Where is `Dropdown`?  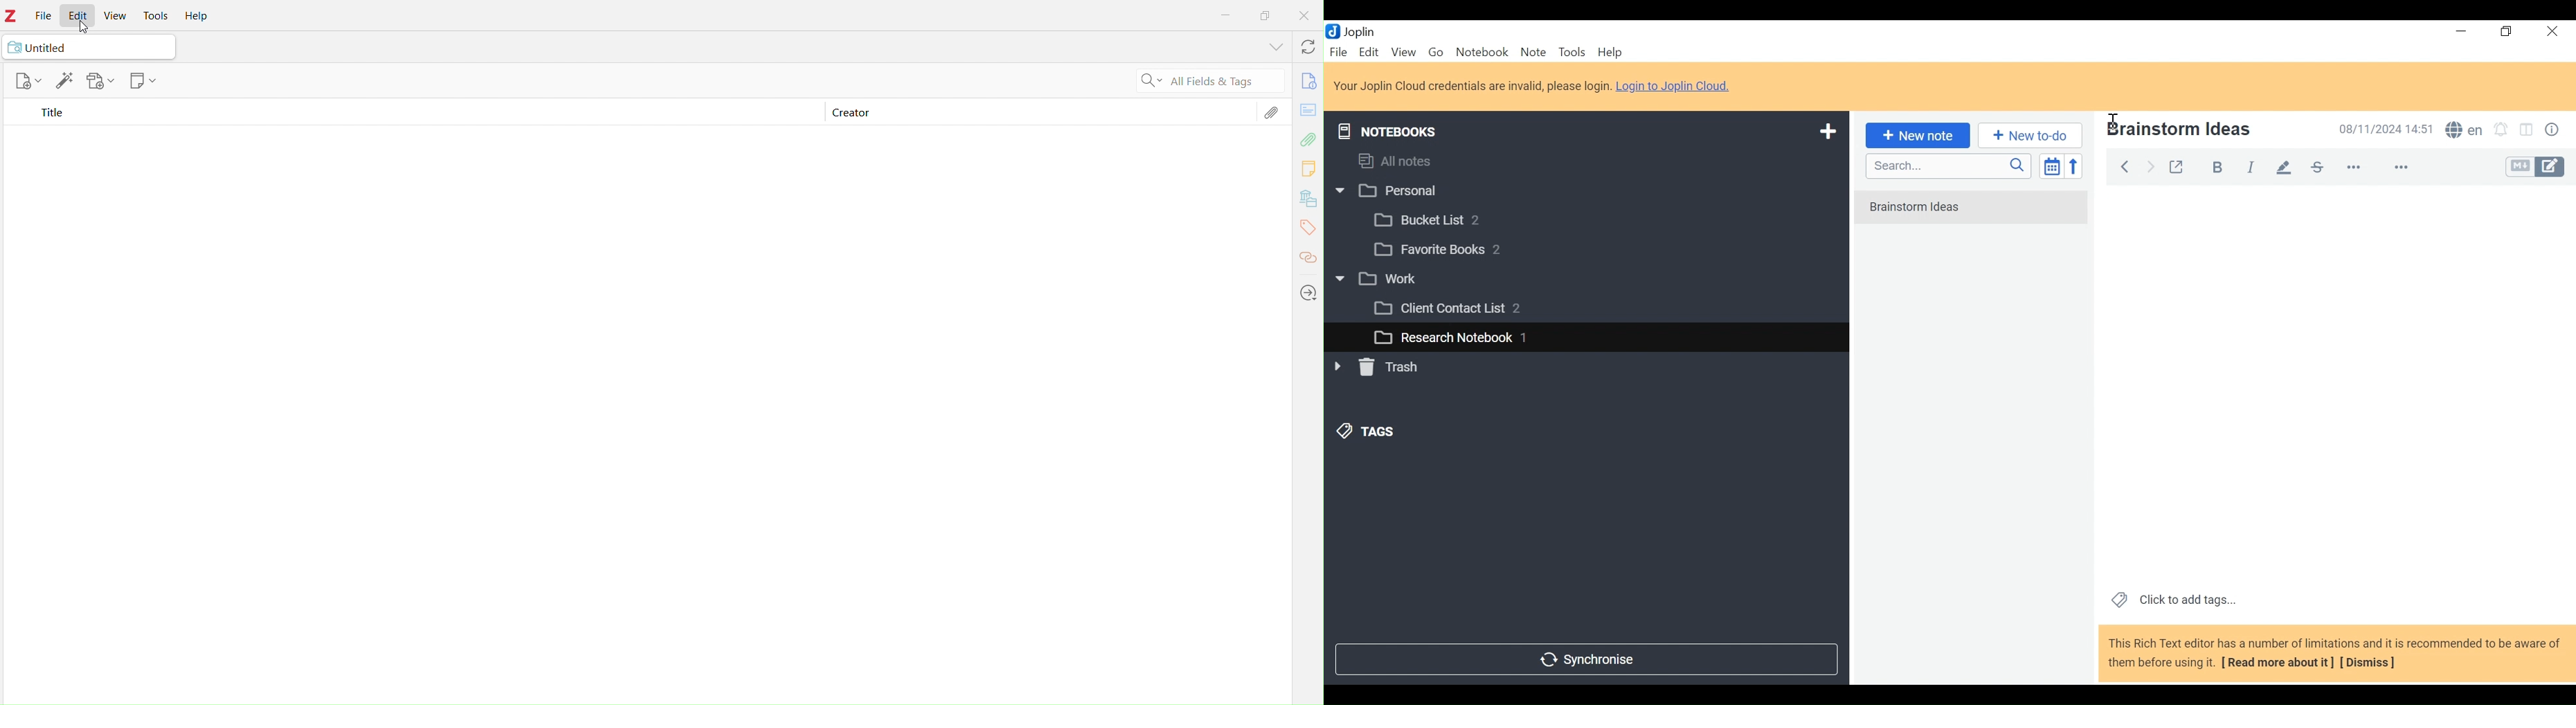
Dropdown is located at coordinates (1272, 48).